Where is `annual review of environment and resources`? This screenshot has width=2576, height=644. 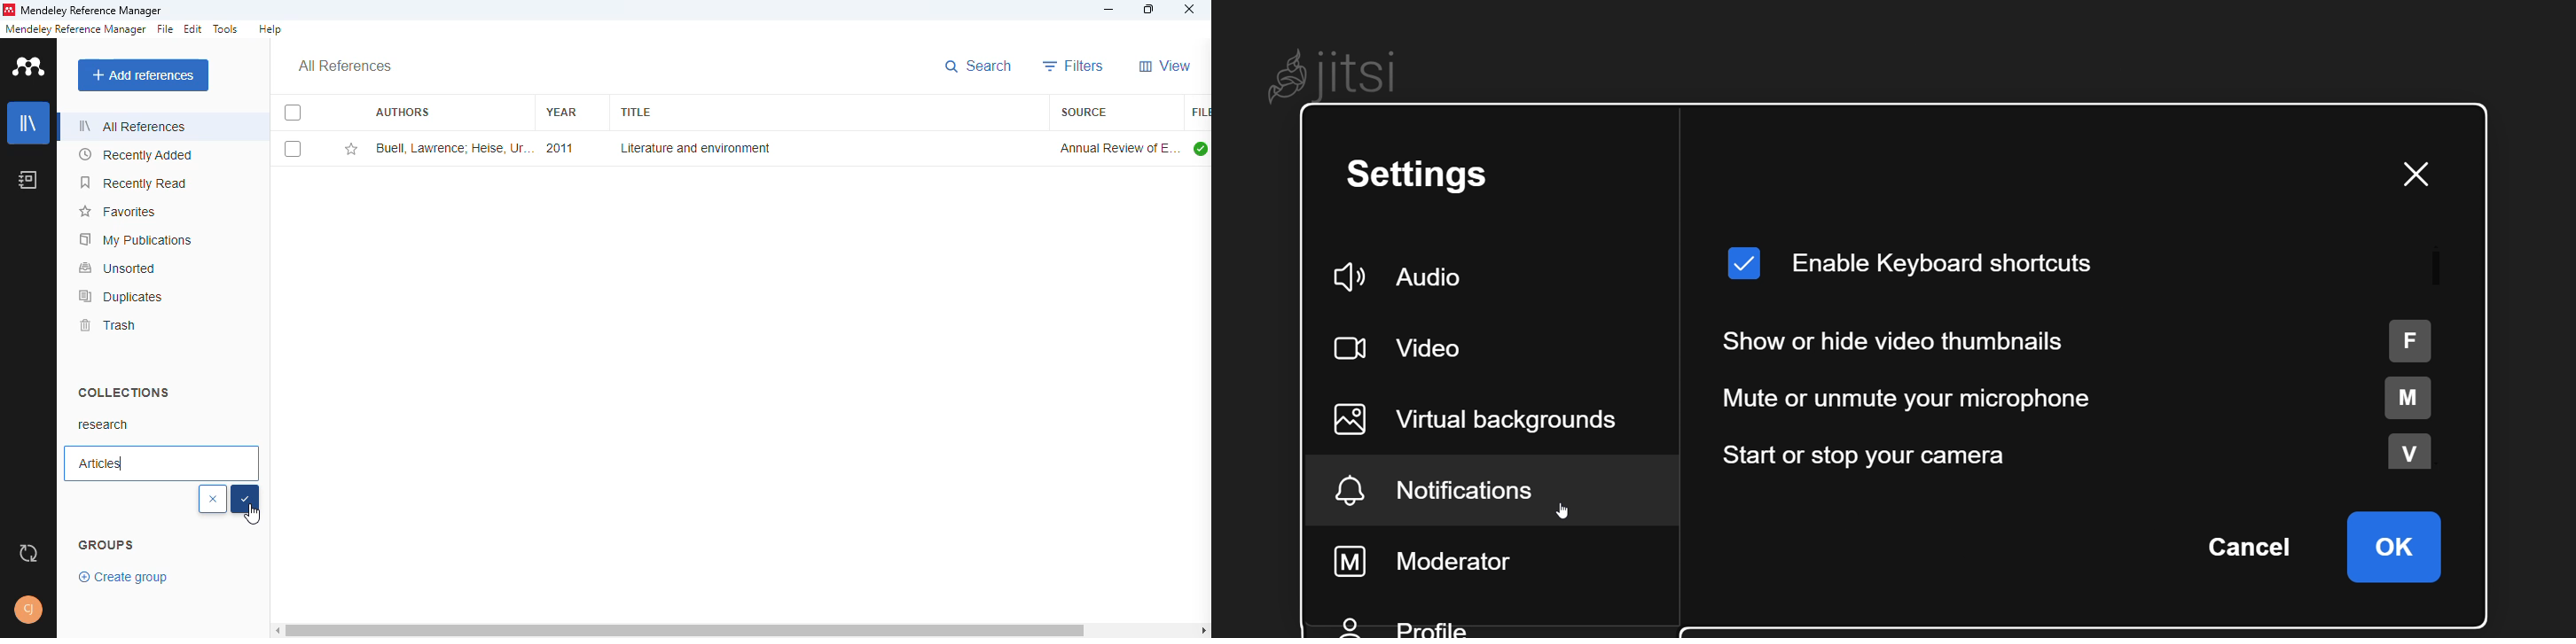 annual review of environment and resources is located at coordinates (1118, 148).